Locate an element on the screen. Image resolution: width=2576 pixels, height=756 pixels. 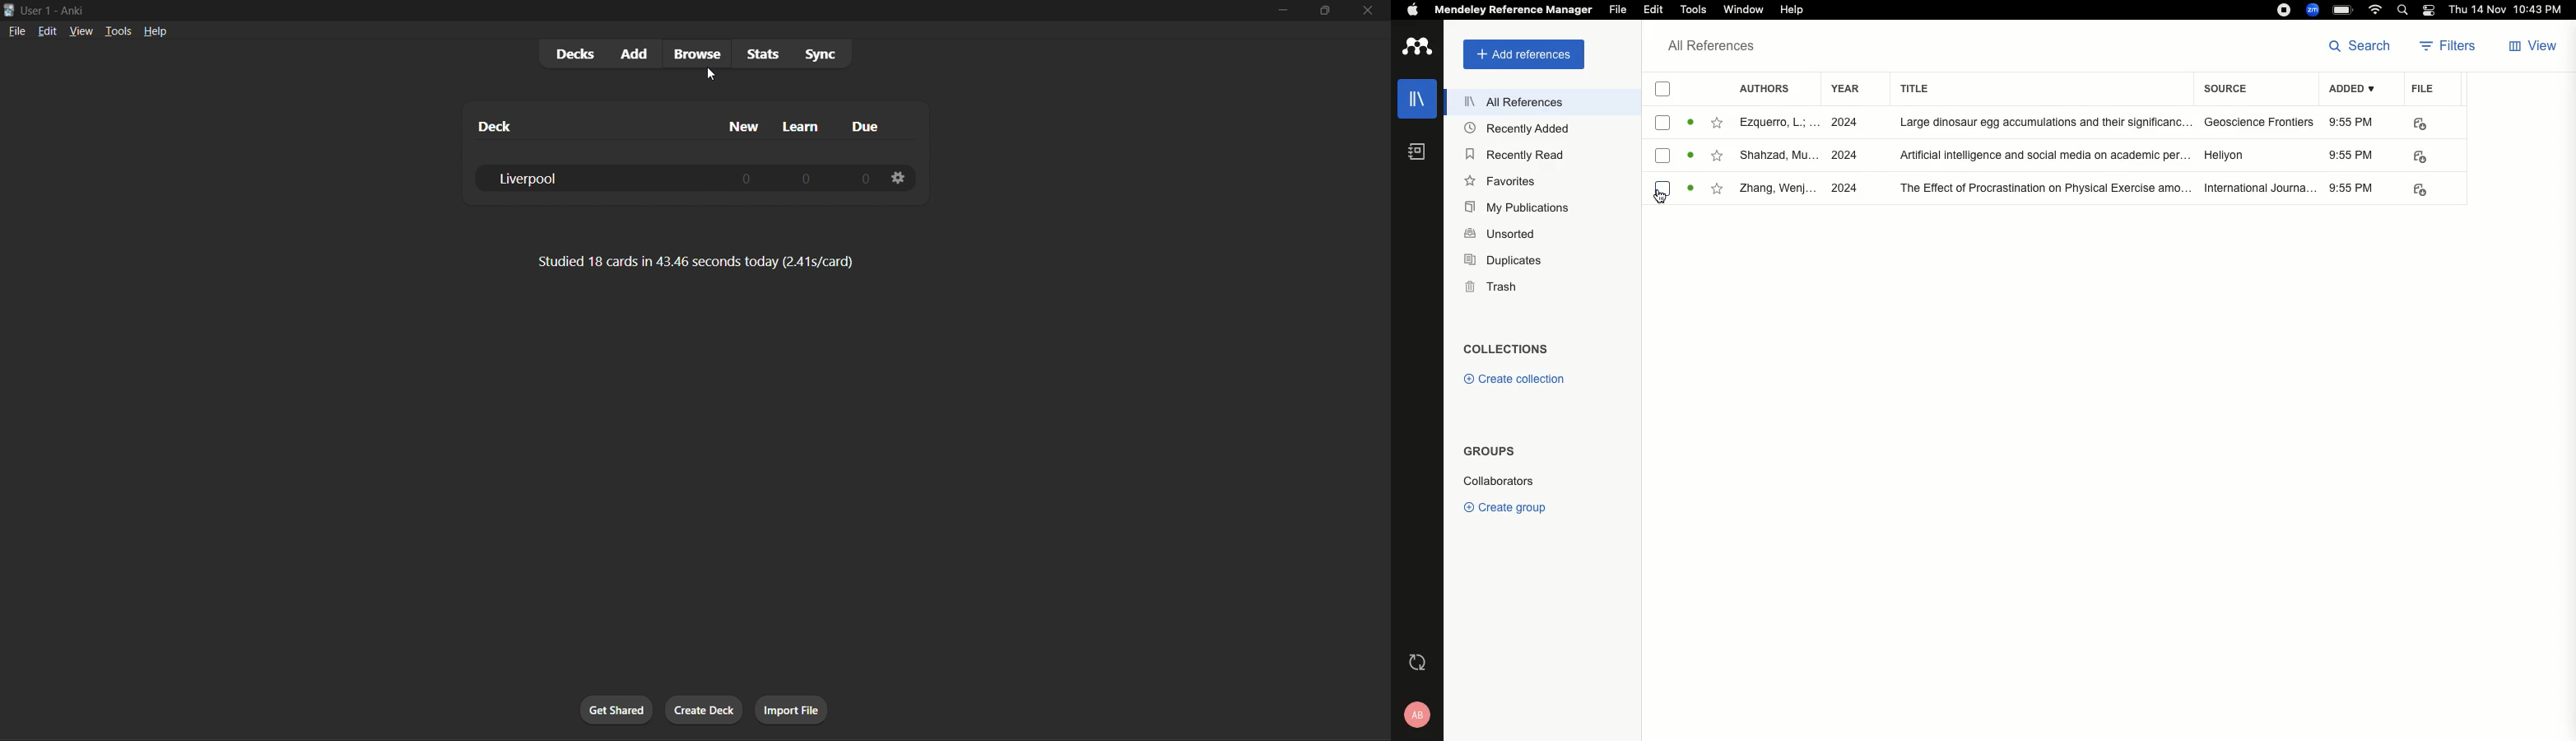
Authors is located at coordinates (1770, 87).